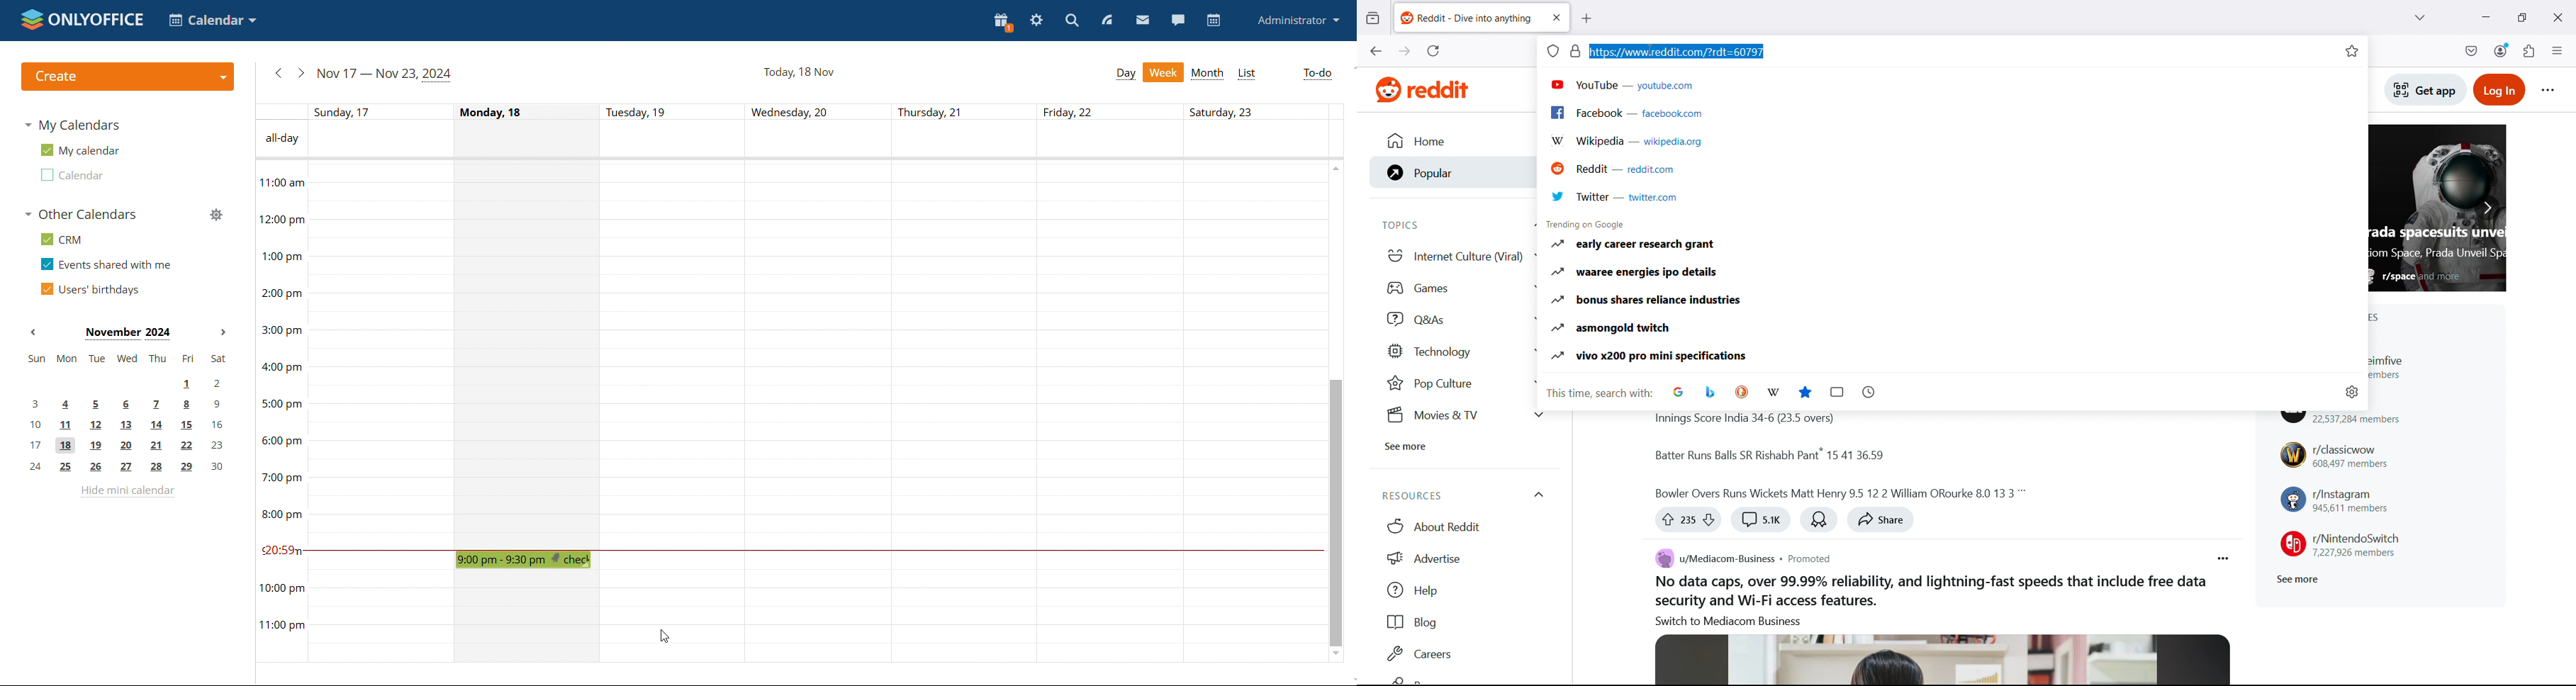  What do you see at coordinates (1253, 412) in the screenshot?
I see `Saturday` at bounding box center [1253, 412].